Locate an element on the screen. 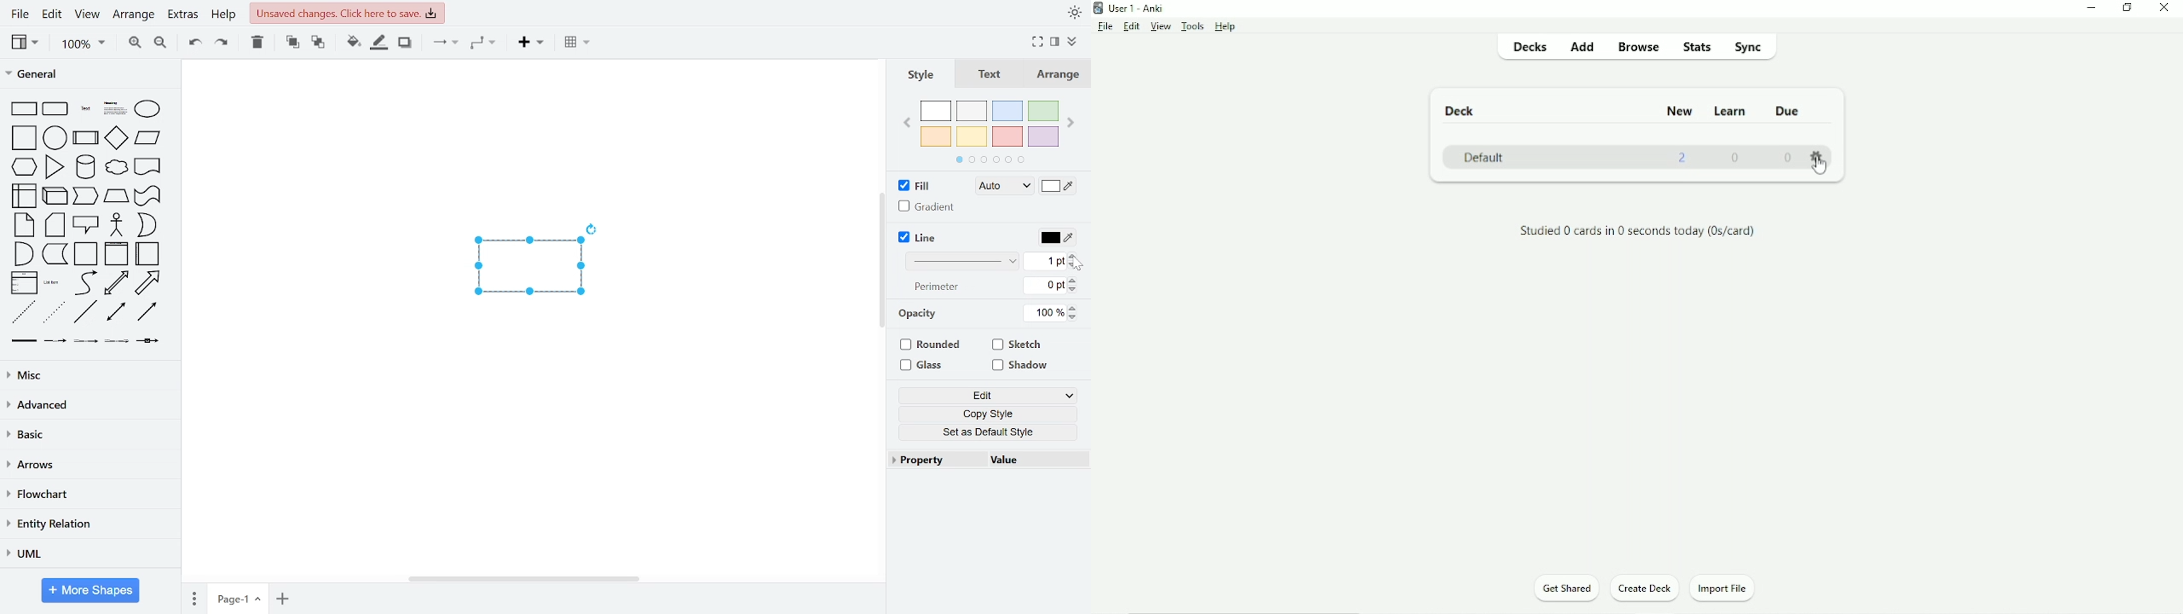 The width and height of the screenshot is (2184, 616). flowchart is located at coordinates (90, 495).